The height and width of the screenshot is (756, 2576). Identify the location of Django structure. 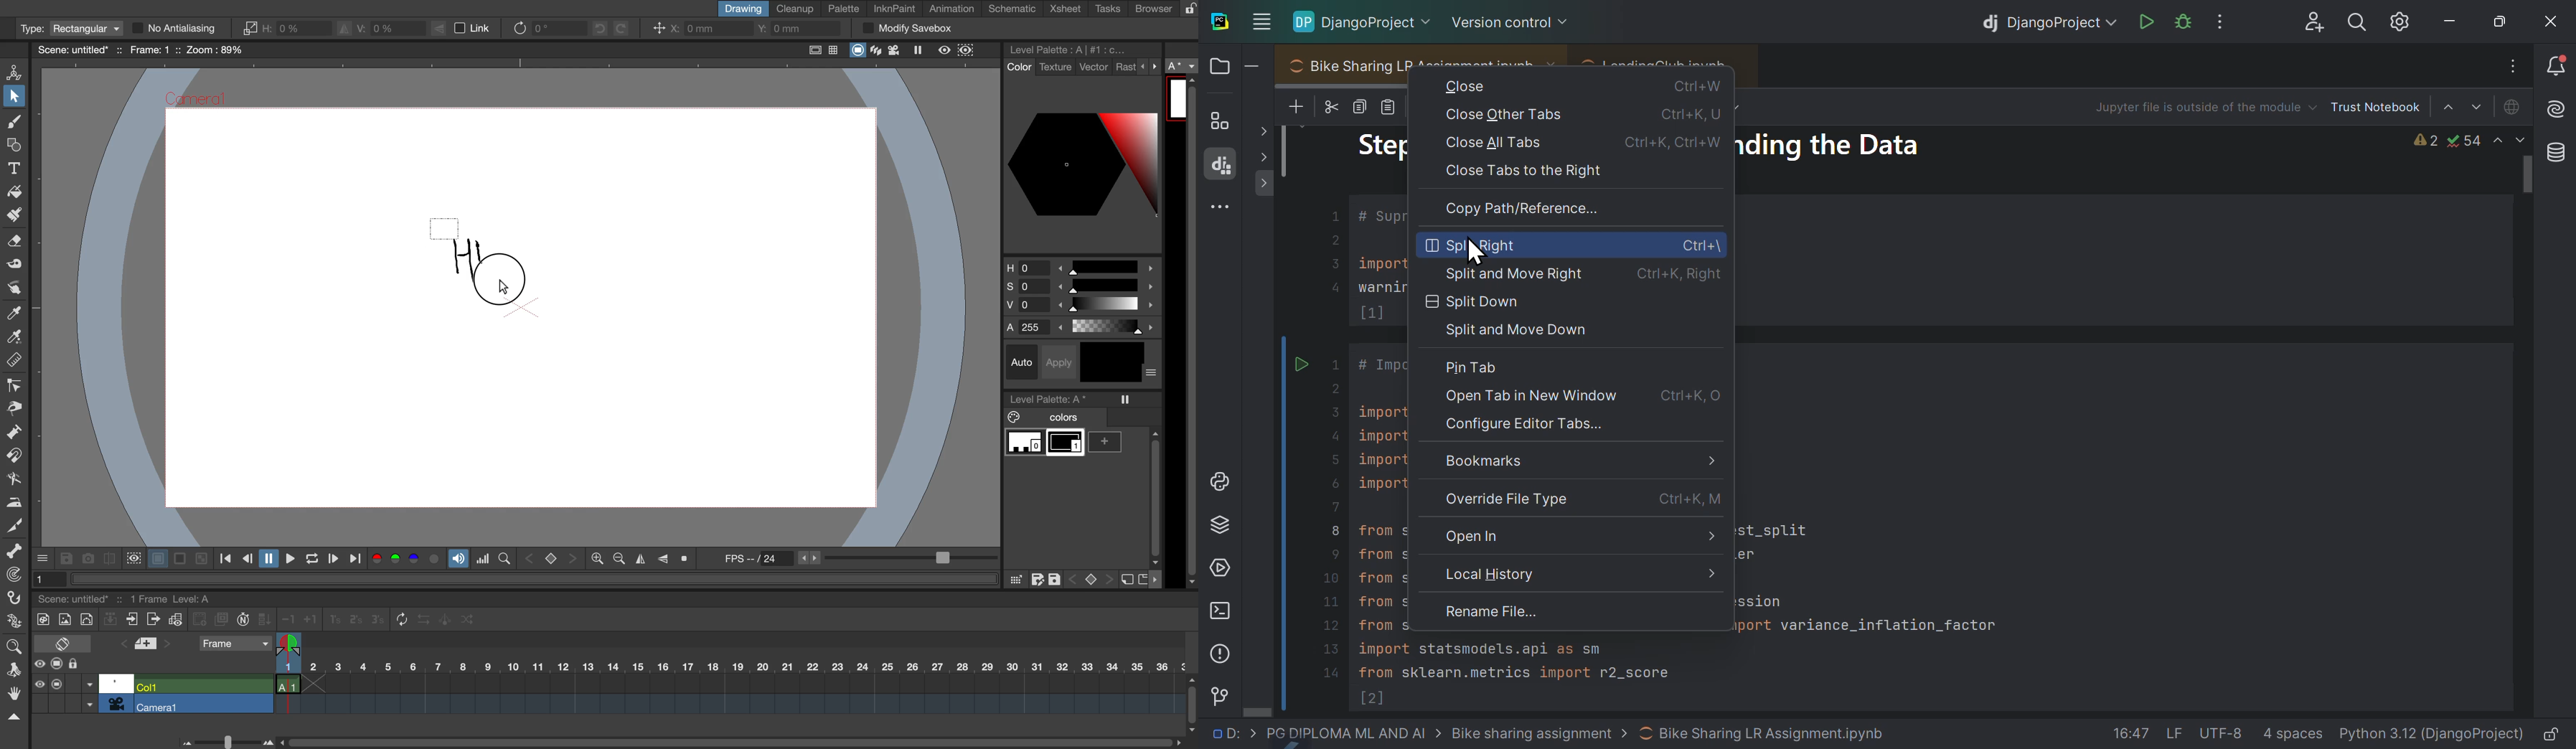
(1221, 165).